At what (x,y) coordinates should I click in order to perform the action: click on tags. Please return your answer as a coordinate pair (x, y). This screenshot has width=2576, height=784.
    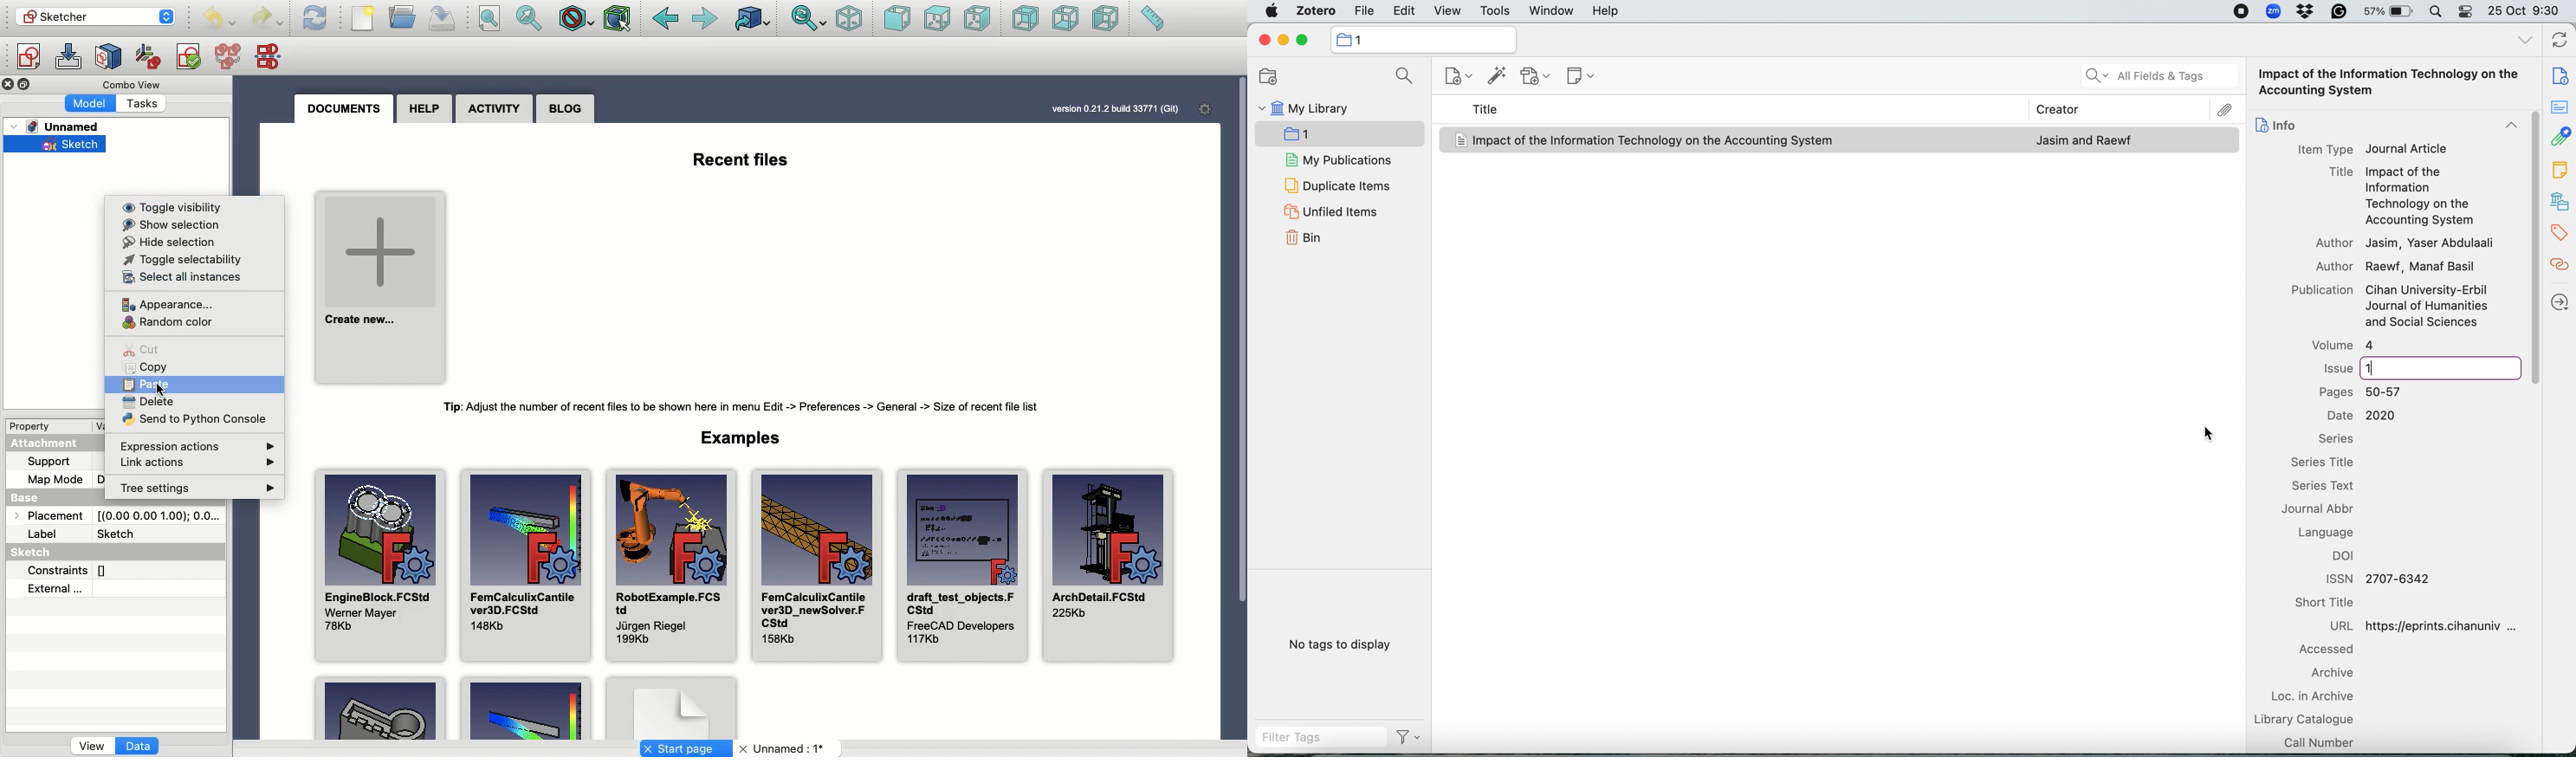
    Looking at the image, I should click on (2559, 233).